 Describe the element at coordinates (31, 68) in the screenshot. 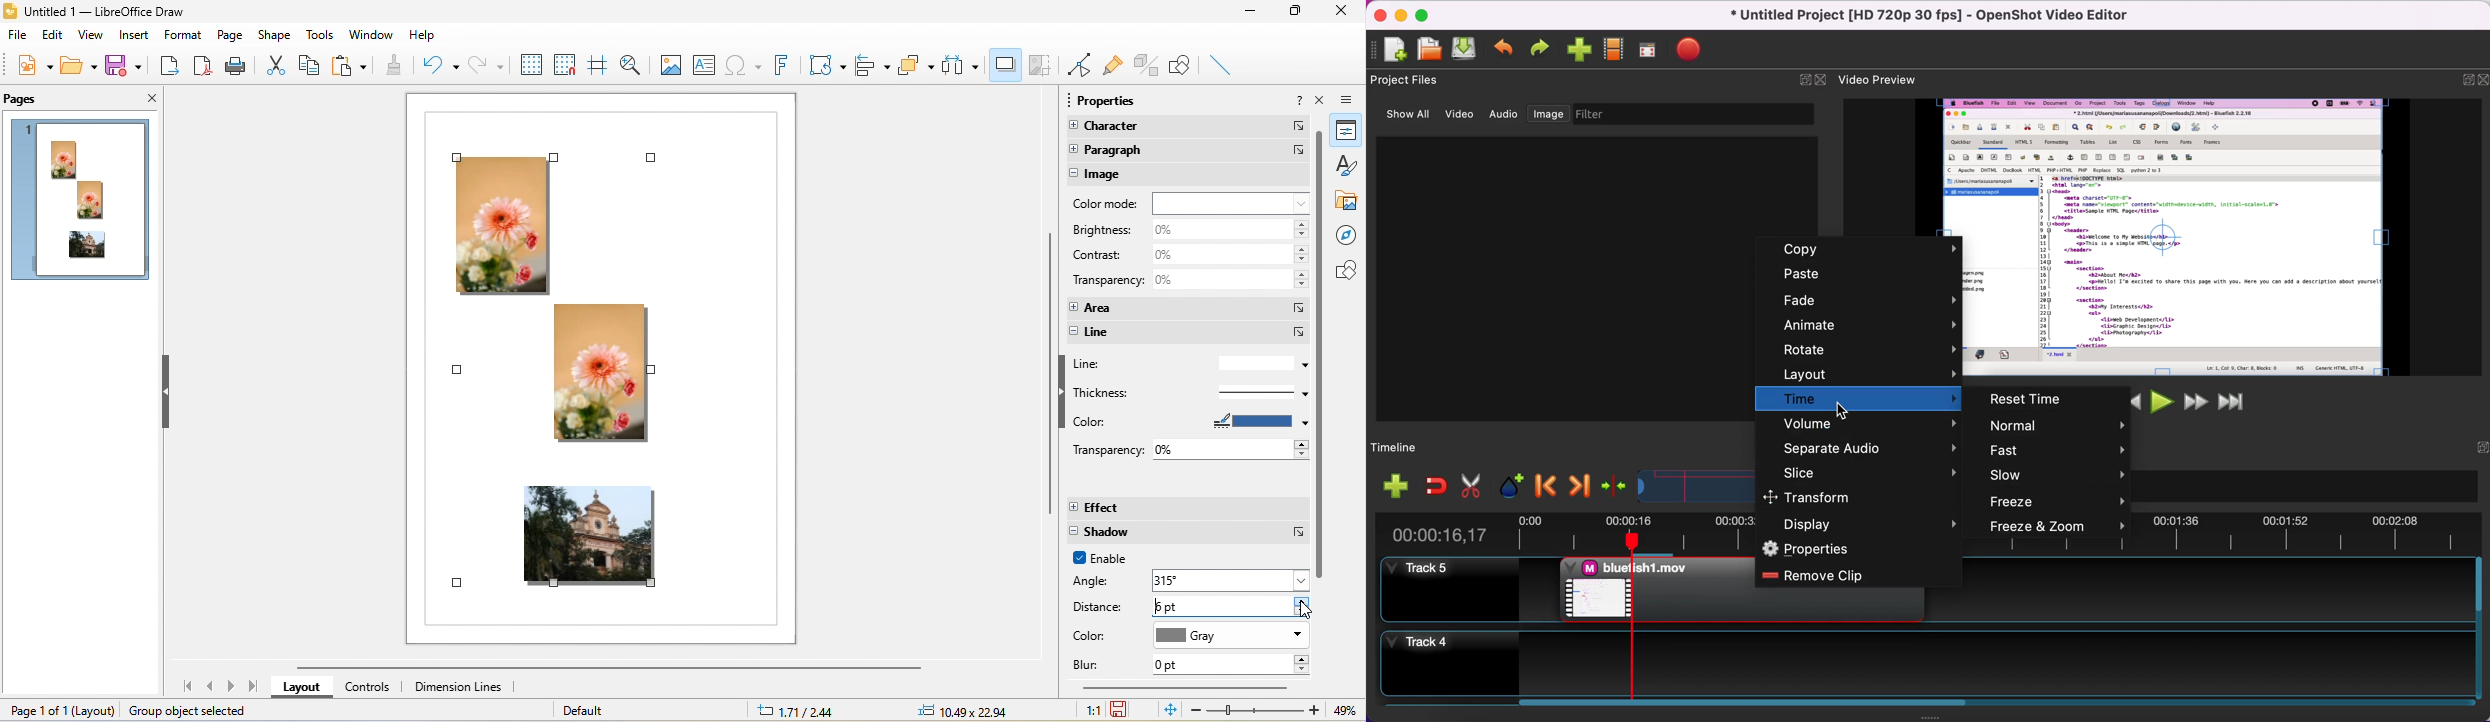

I see `new` at that location.